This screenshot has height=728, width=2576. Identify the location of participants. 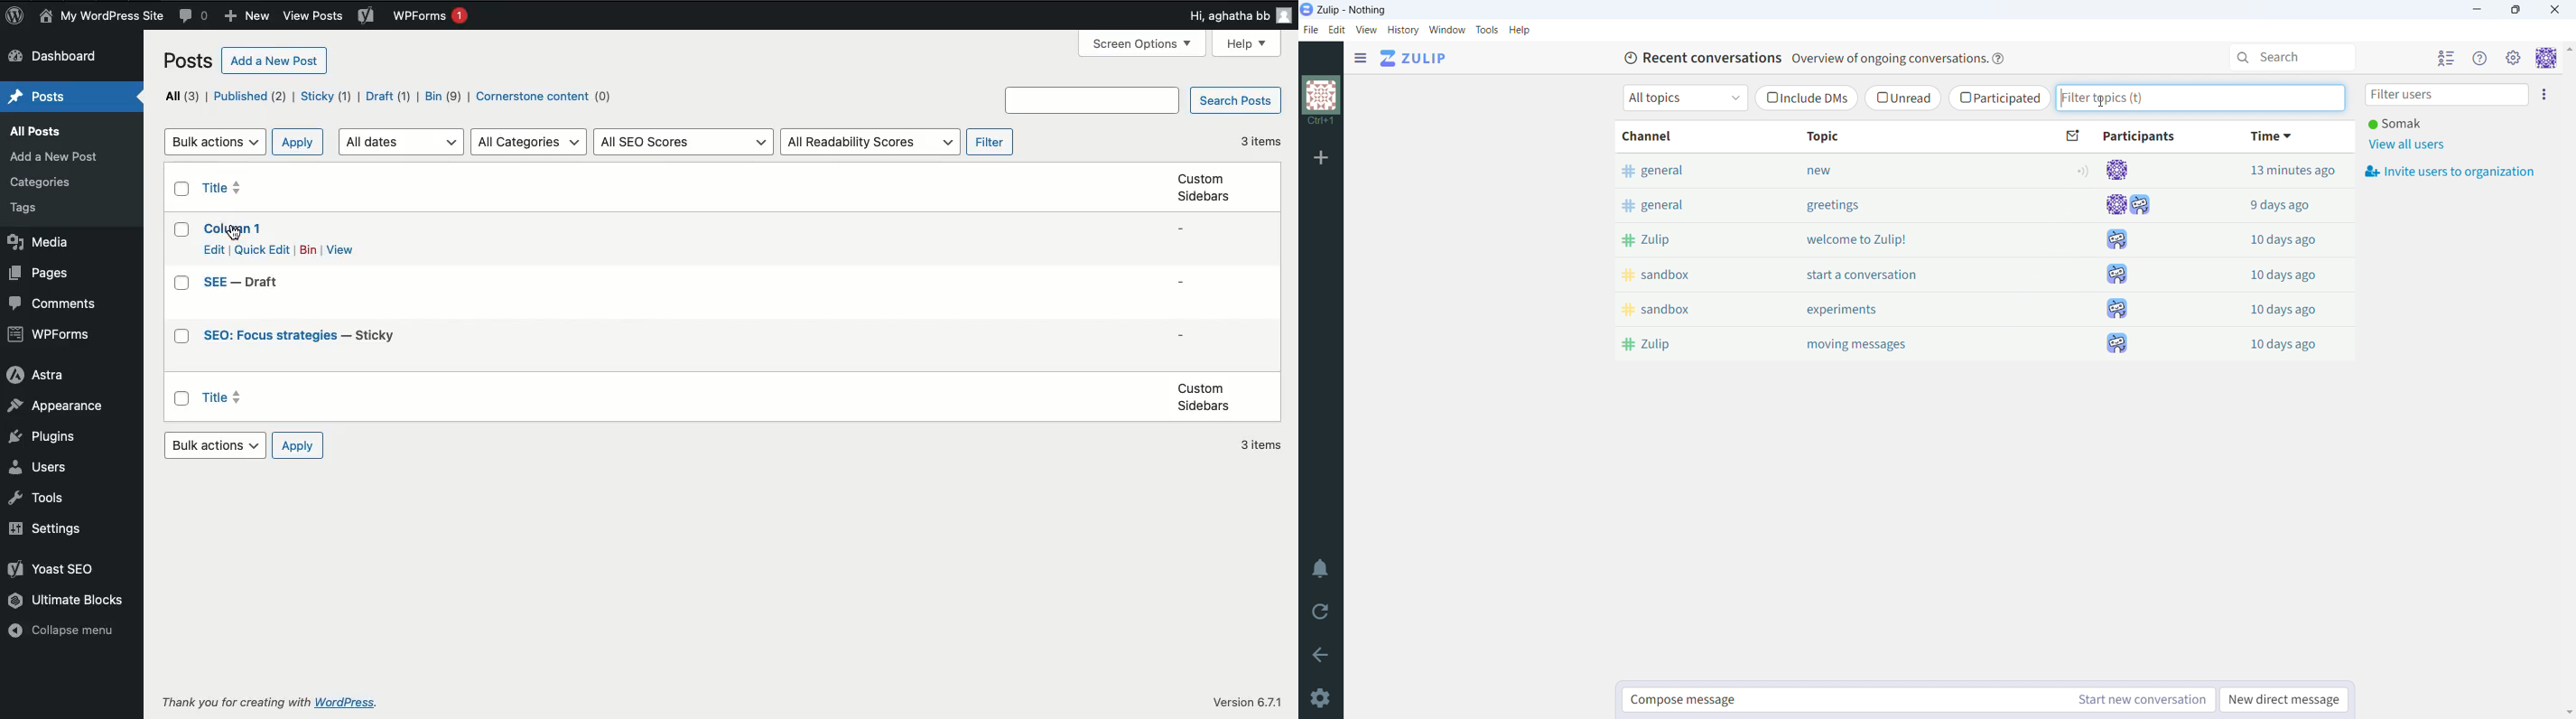
(2122, 136).